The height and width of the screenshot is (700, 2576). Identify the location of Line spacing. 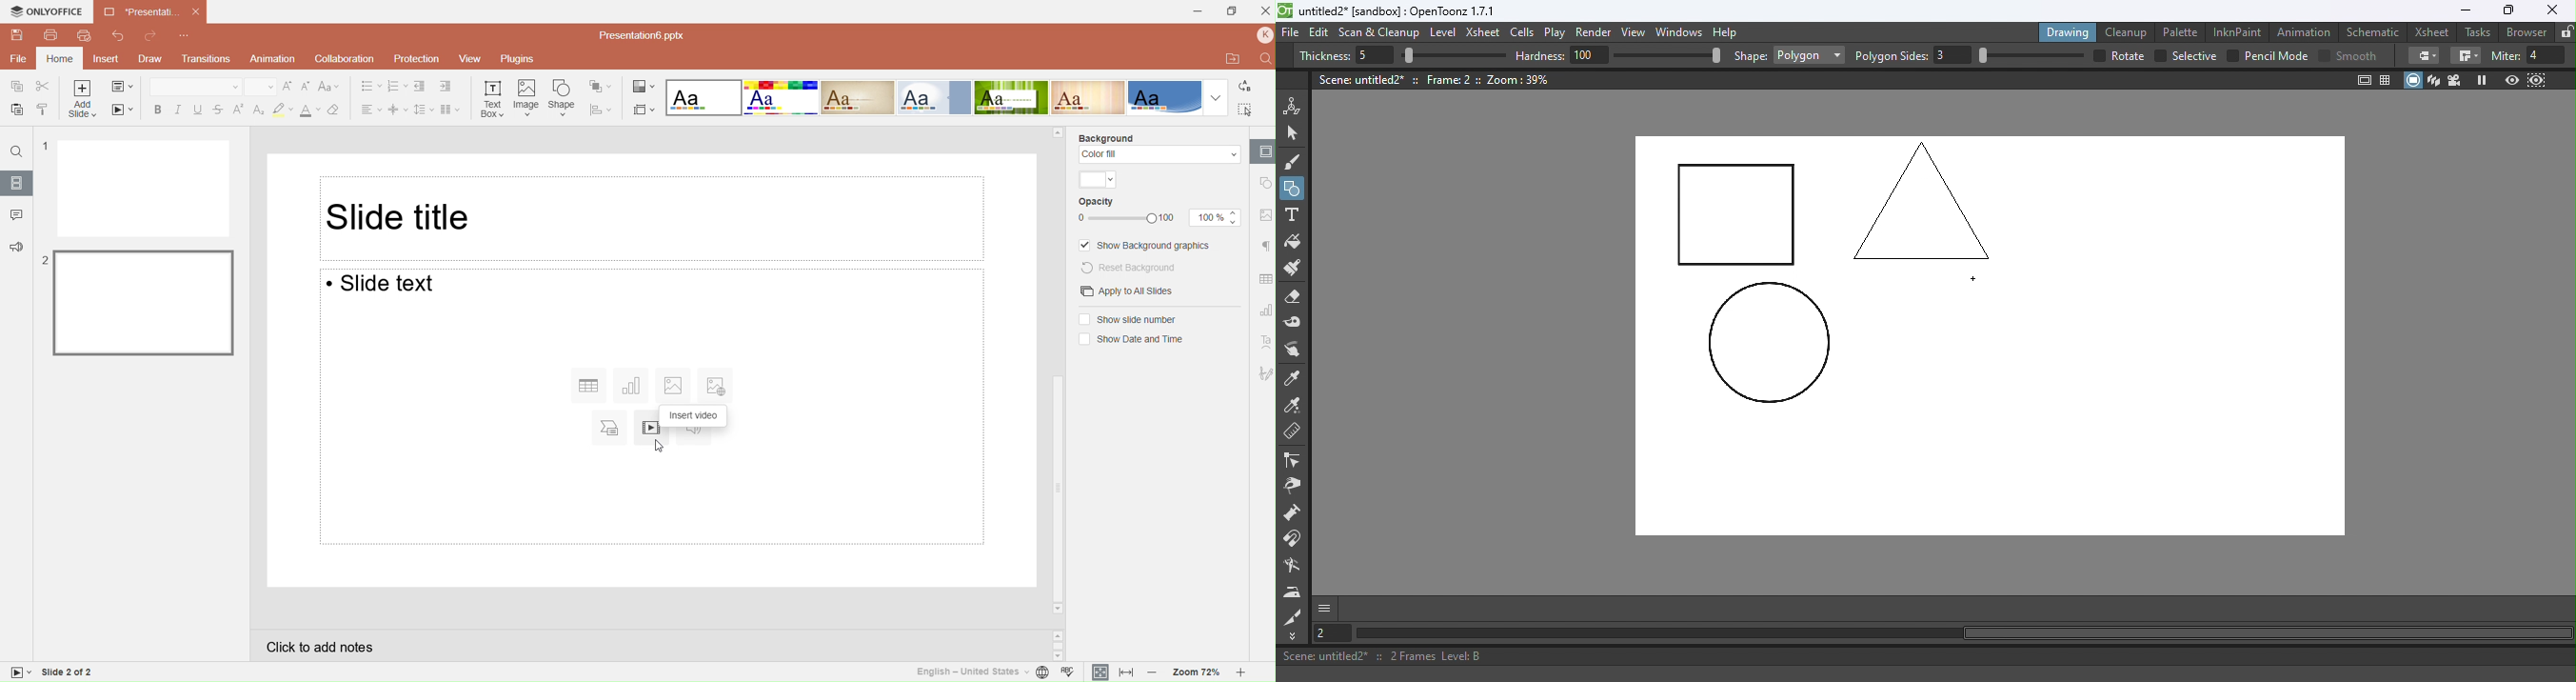
(424, 110).